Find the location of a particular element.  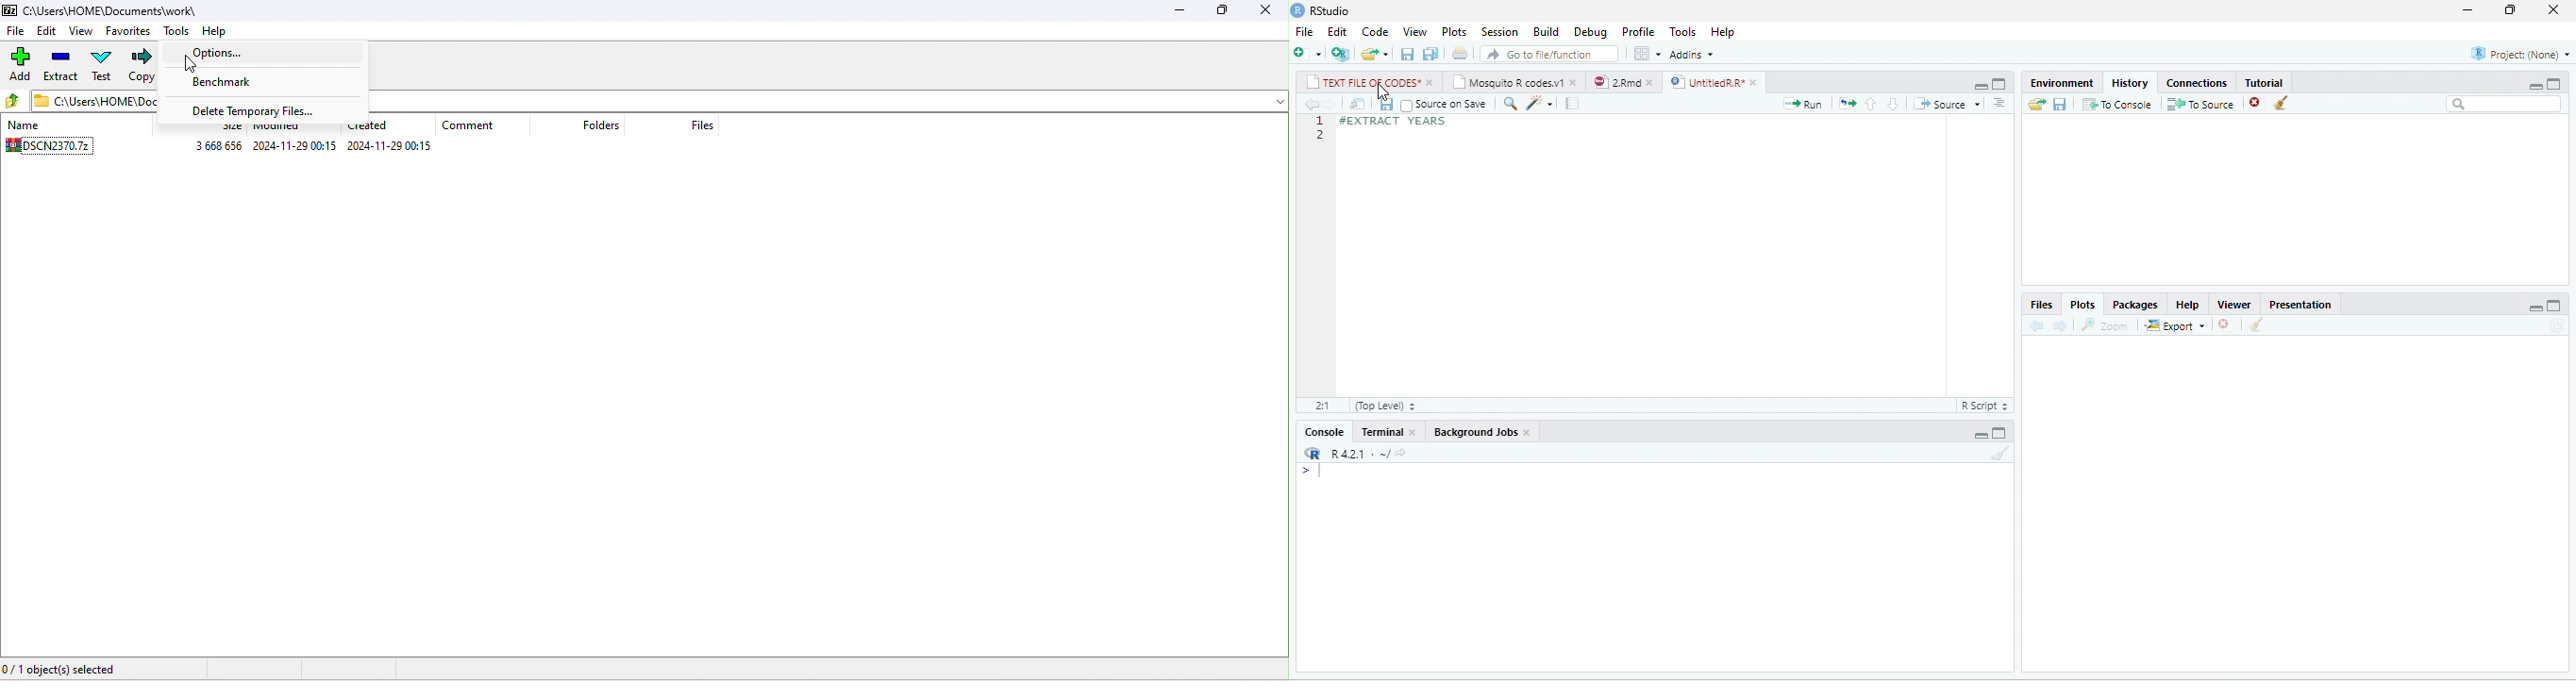

options is located at coordinates (1999, 103).